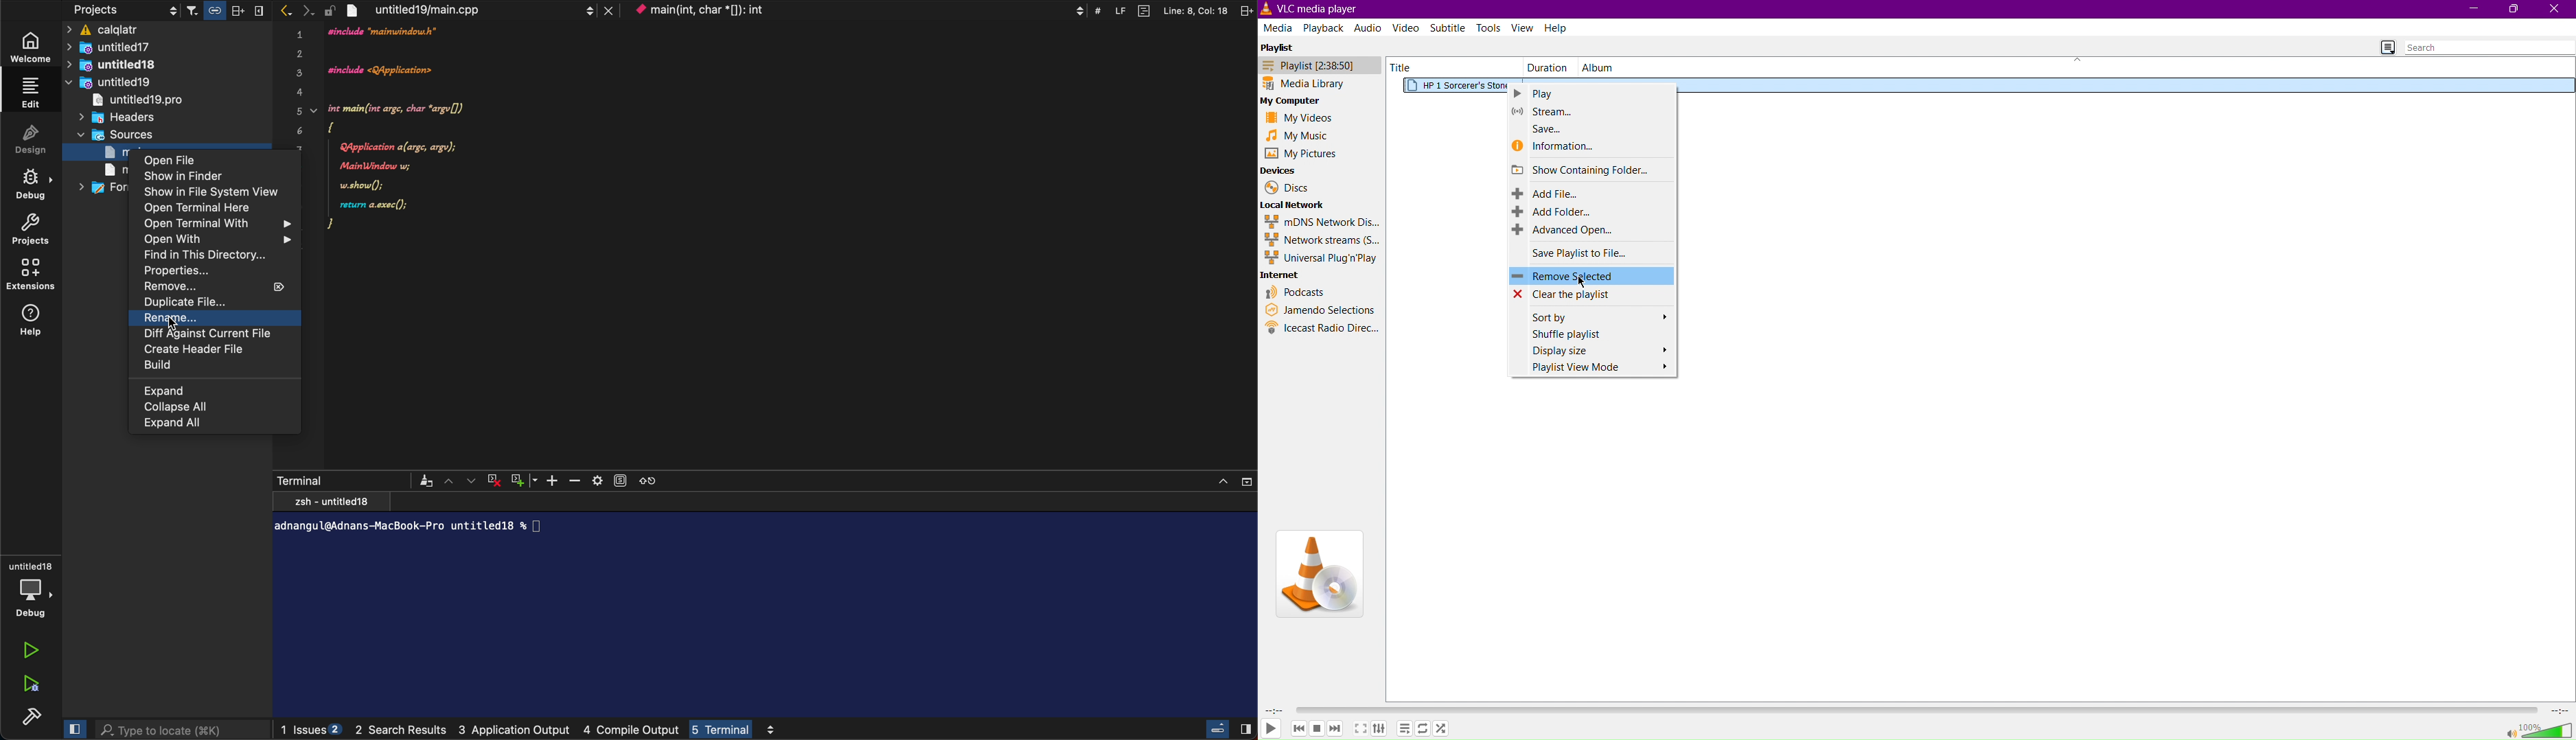  I want to click on My Music, so click(1298, 135).